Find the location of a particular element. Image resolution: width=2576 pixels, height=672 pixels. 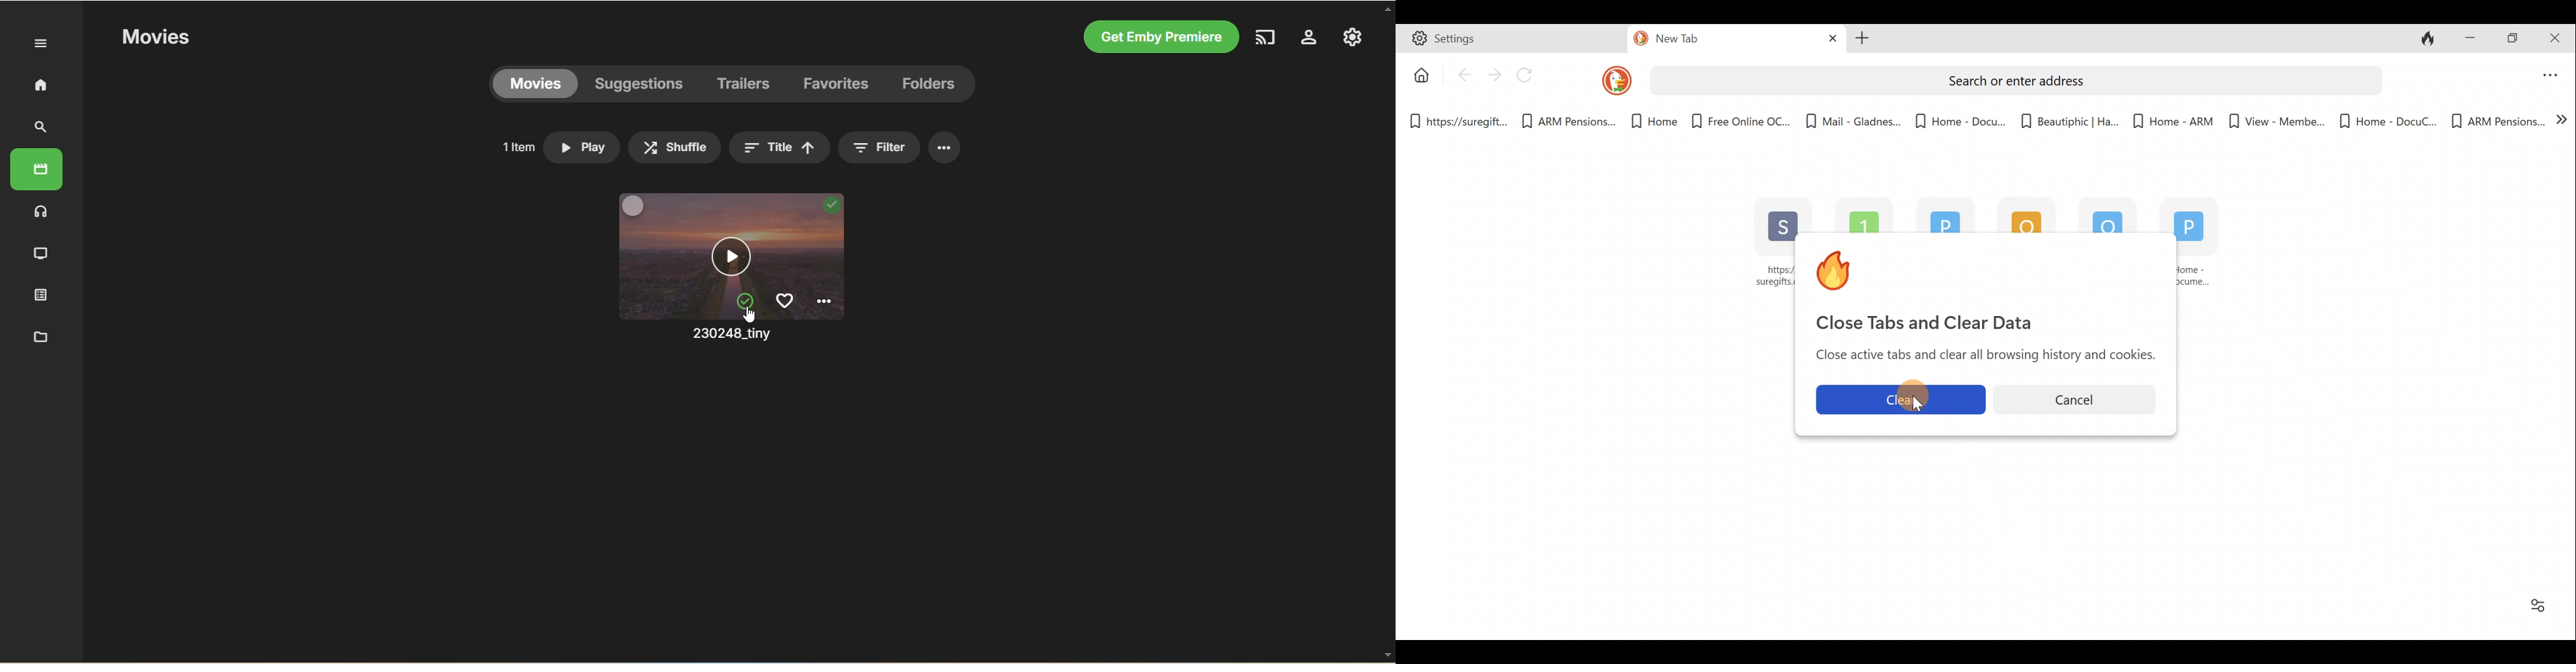

favorites is located at coordinates (838, 88).